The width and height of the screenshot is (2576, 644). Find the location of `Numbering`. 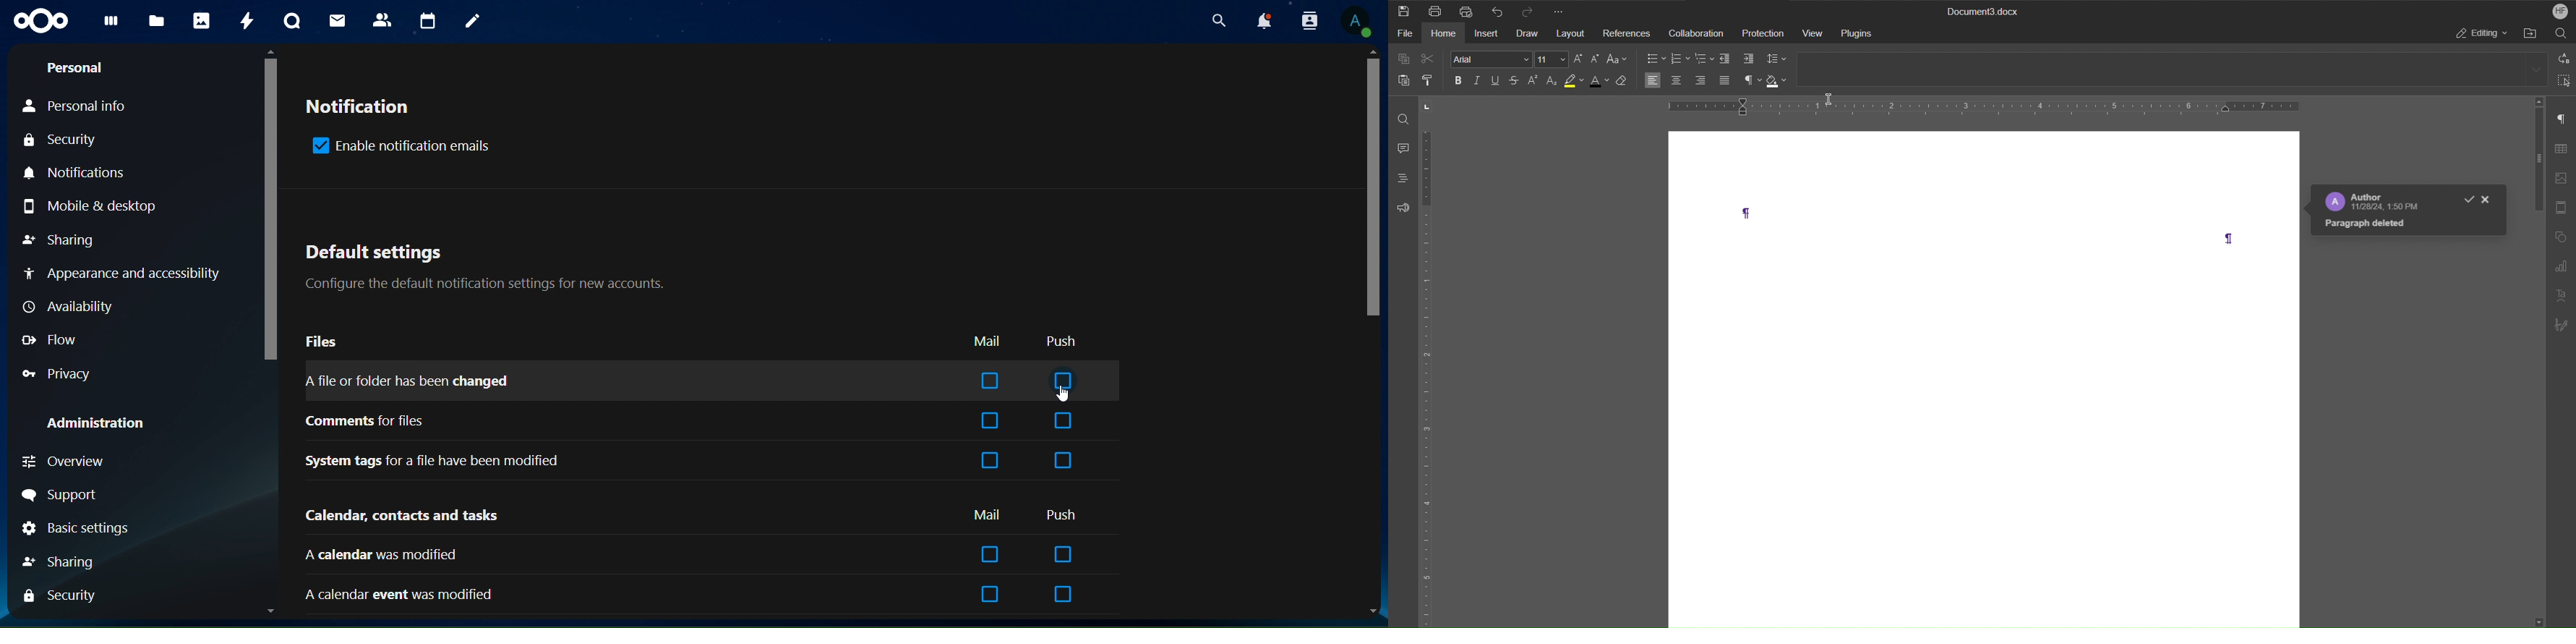

Numbering is located at coordinates (1680, 57).